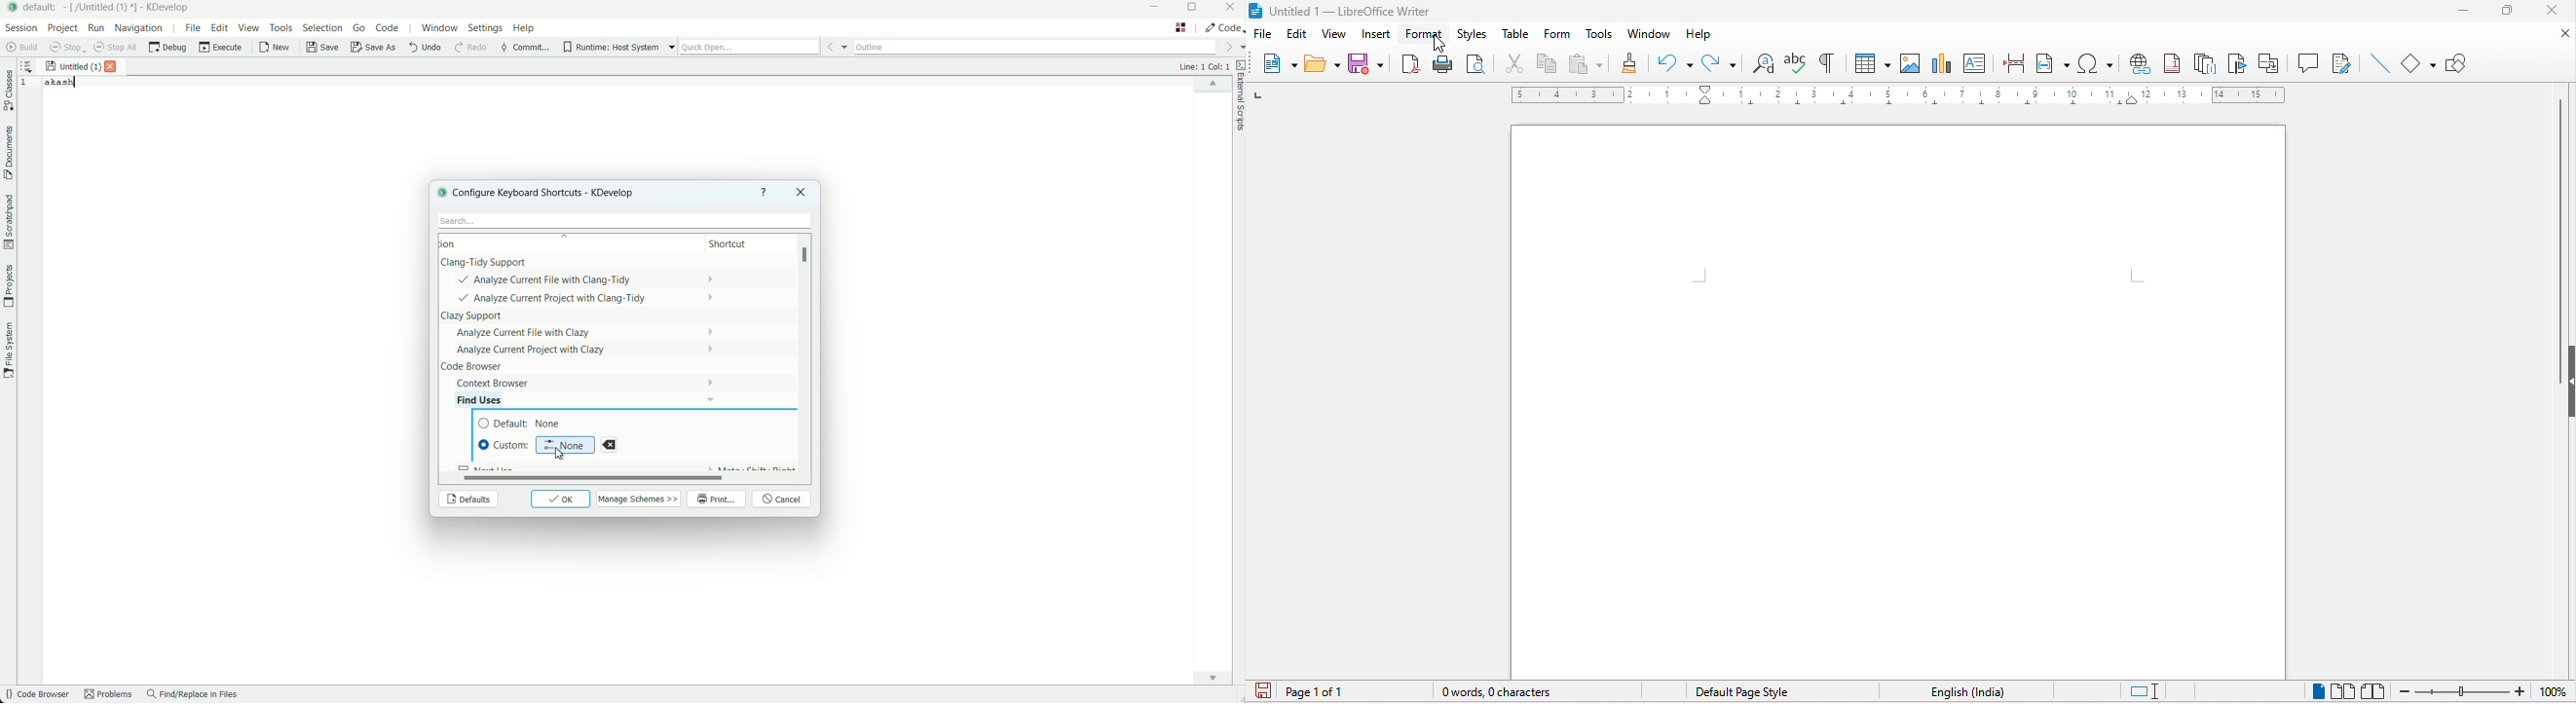 The image size is (2576, 728). I want to click on show draw functions, so click(2464, 62).